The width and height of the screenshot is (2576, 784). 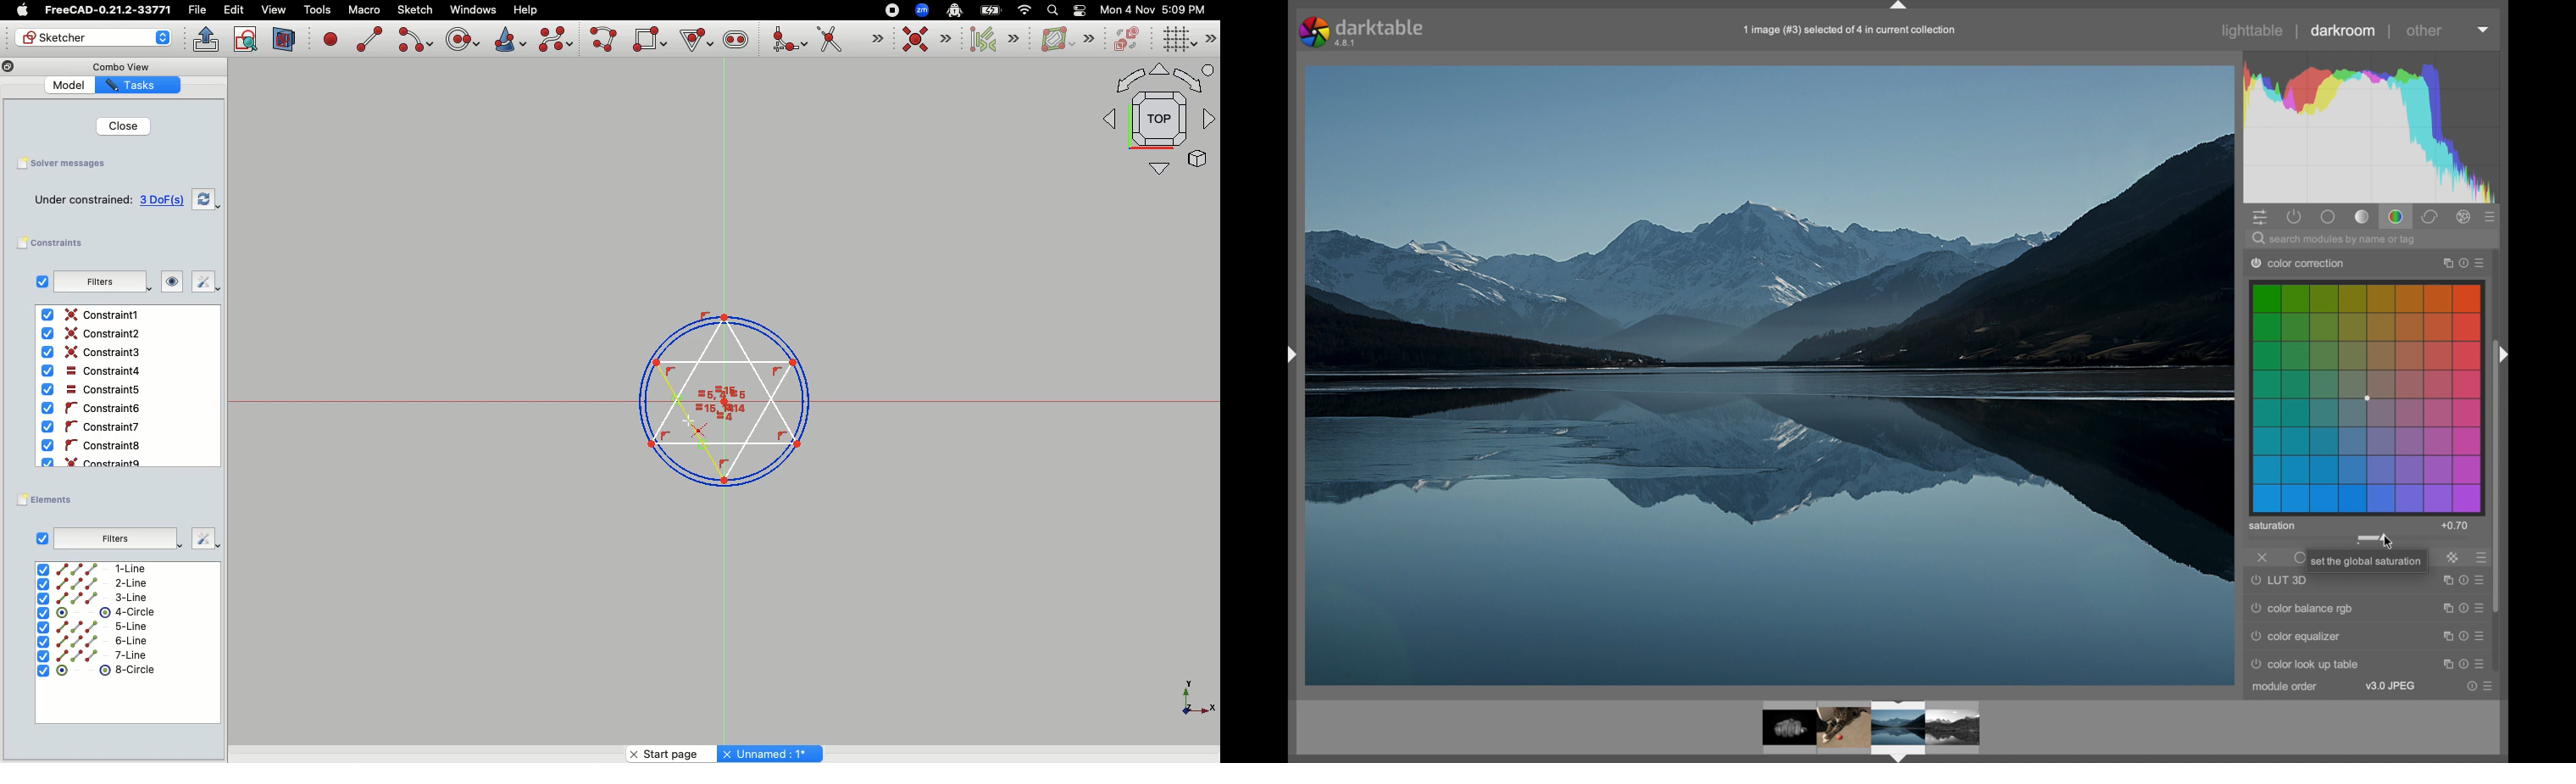 I want to click on Toggle, so click(x=1080, y=10).